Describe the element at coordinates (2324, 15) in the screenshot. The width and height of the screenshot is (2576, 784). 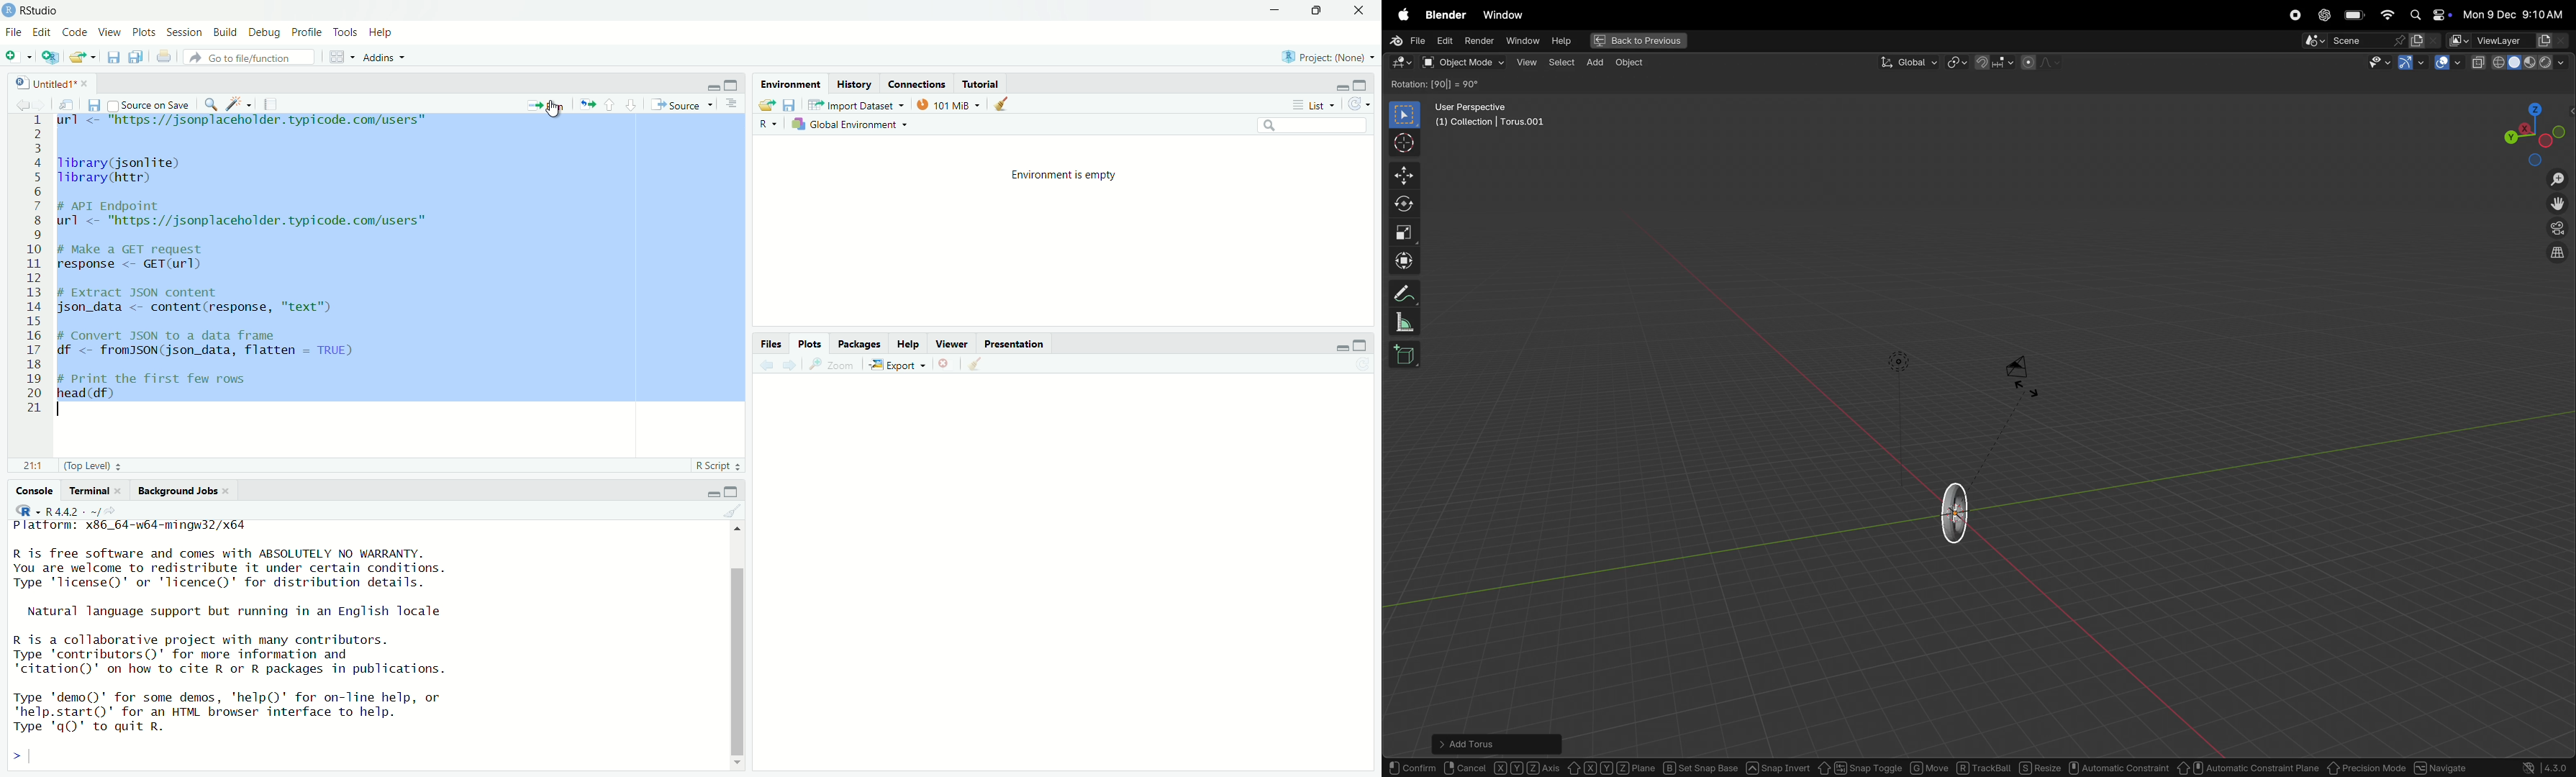
I see `chatgpt` at that location.